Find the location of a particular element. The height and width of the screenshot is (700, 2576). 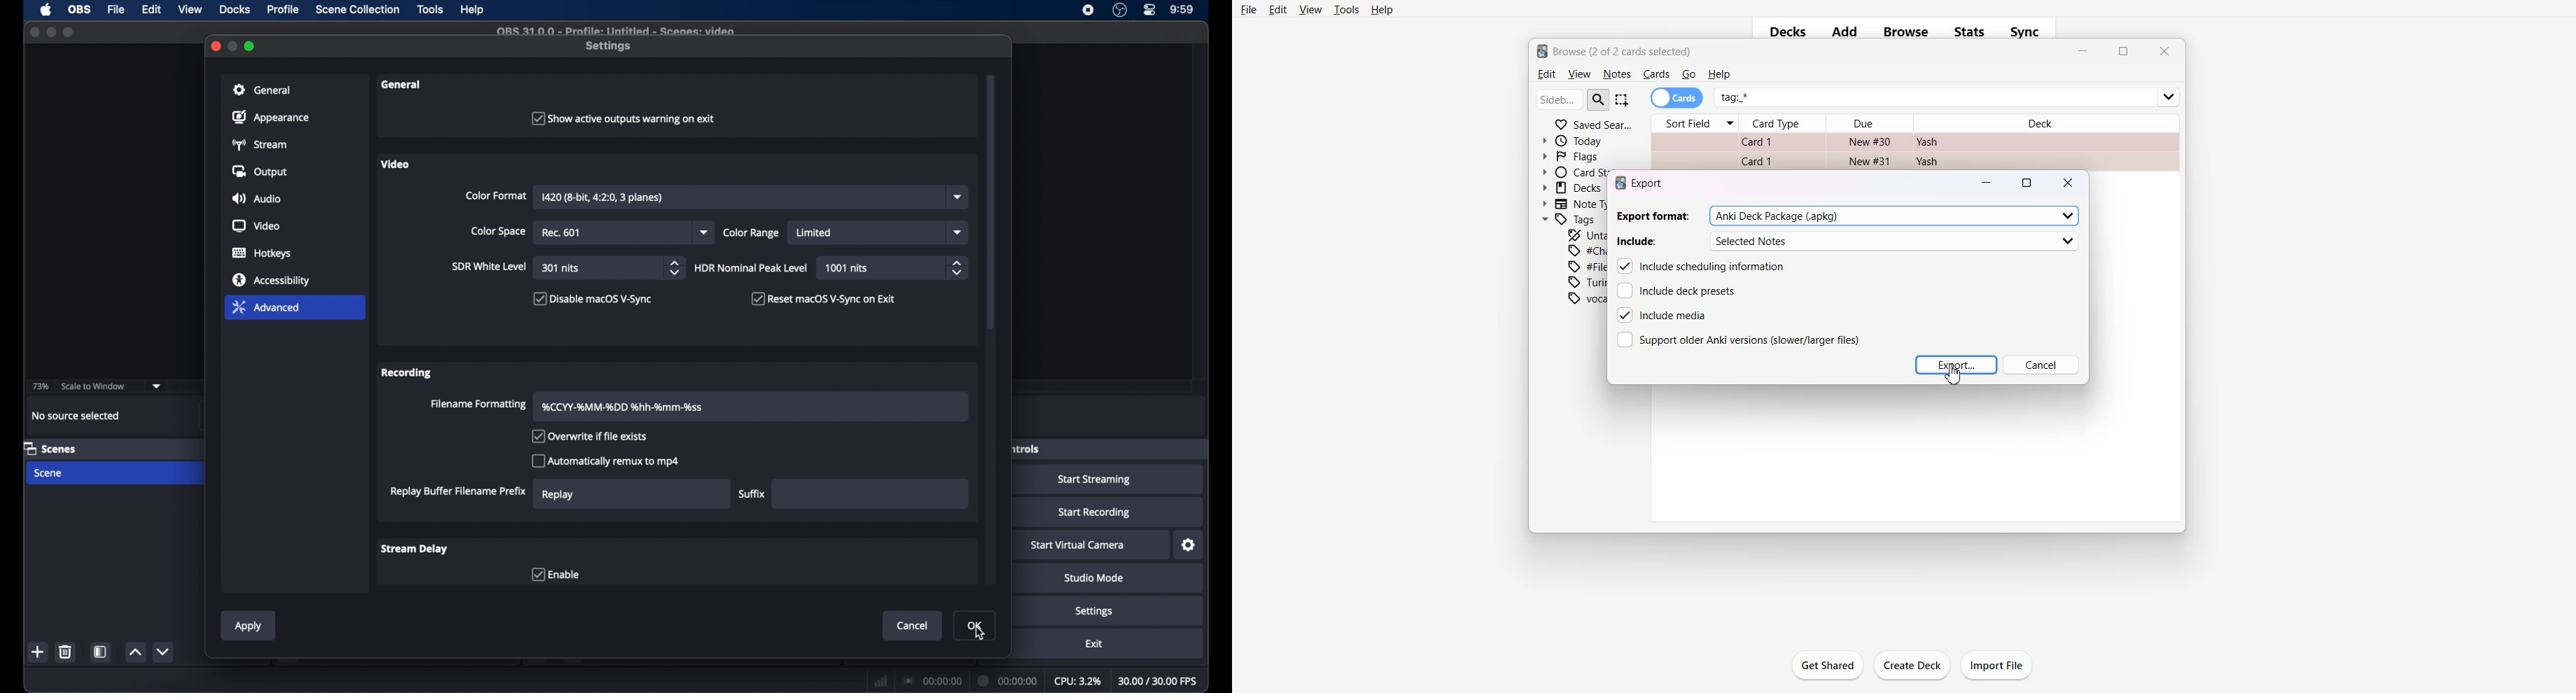

scale to window is located at coordinates (94, 385).